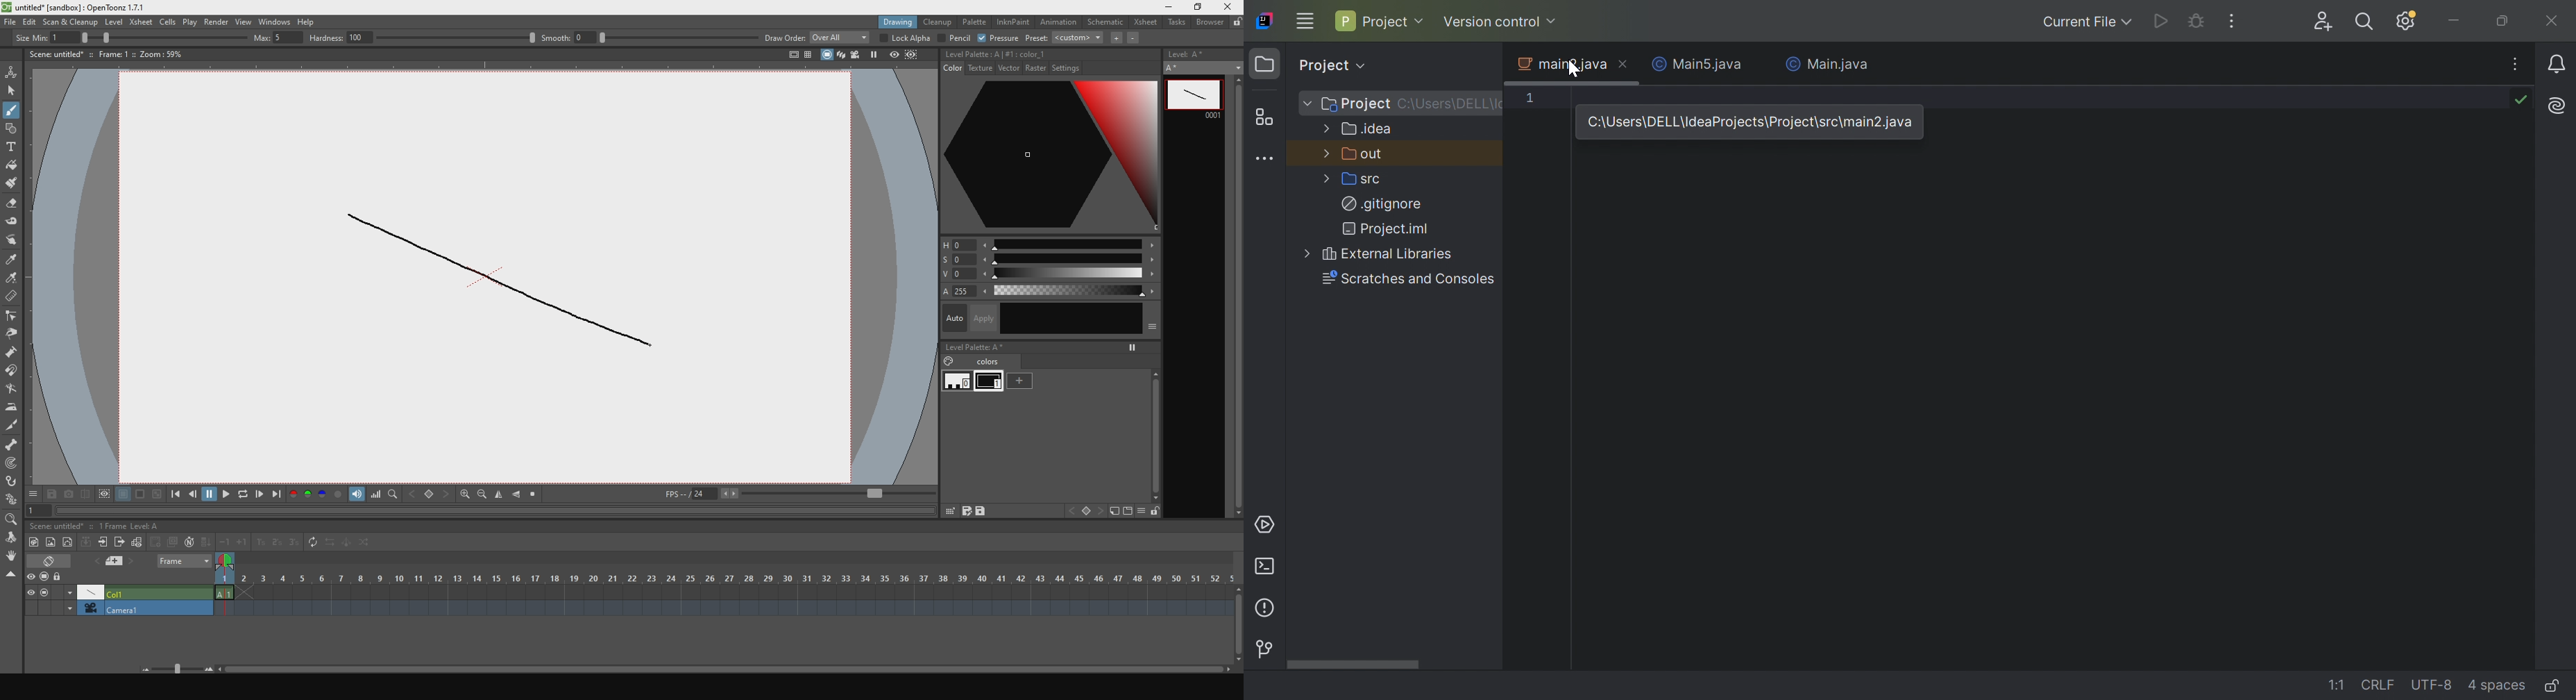  What do you see at coordinates (180, 563) in the screenshot?
I see `frame` at bounding box center [180, 563].